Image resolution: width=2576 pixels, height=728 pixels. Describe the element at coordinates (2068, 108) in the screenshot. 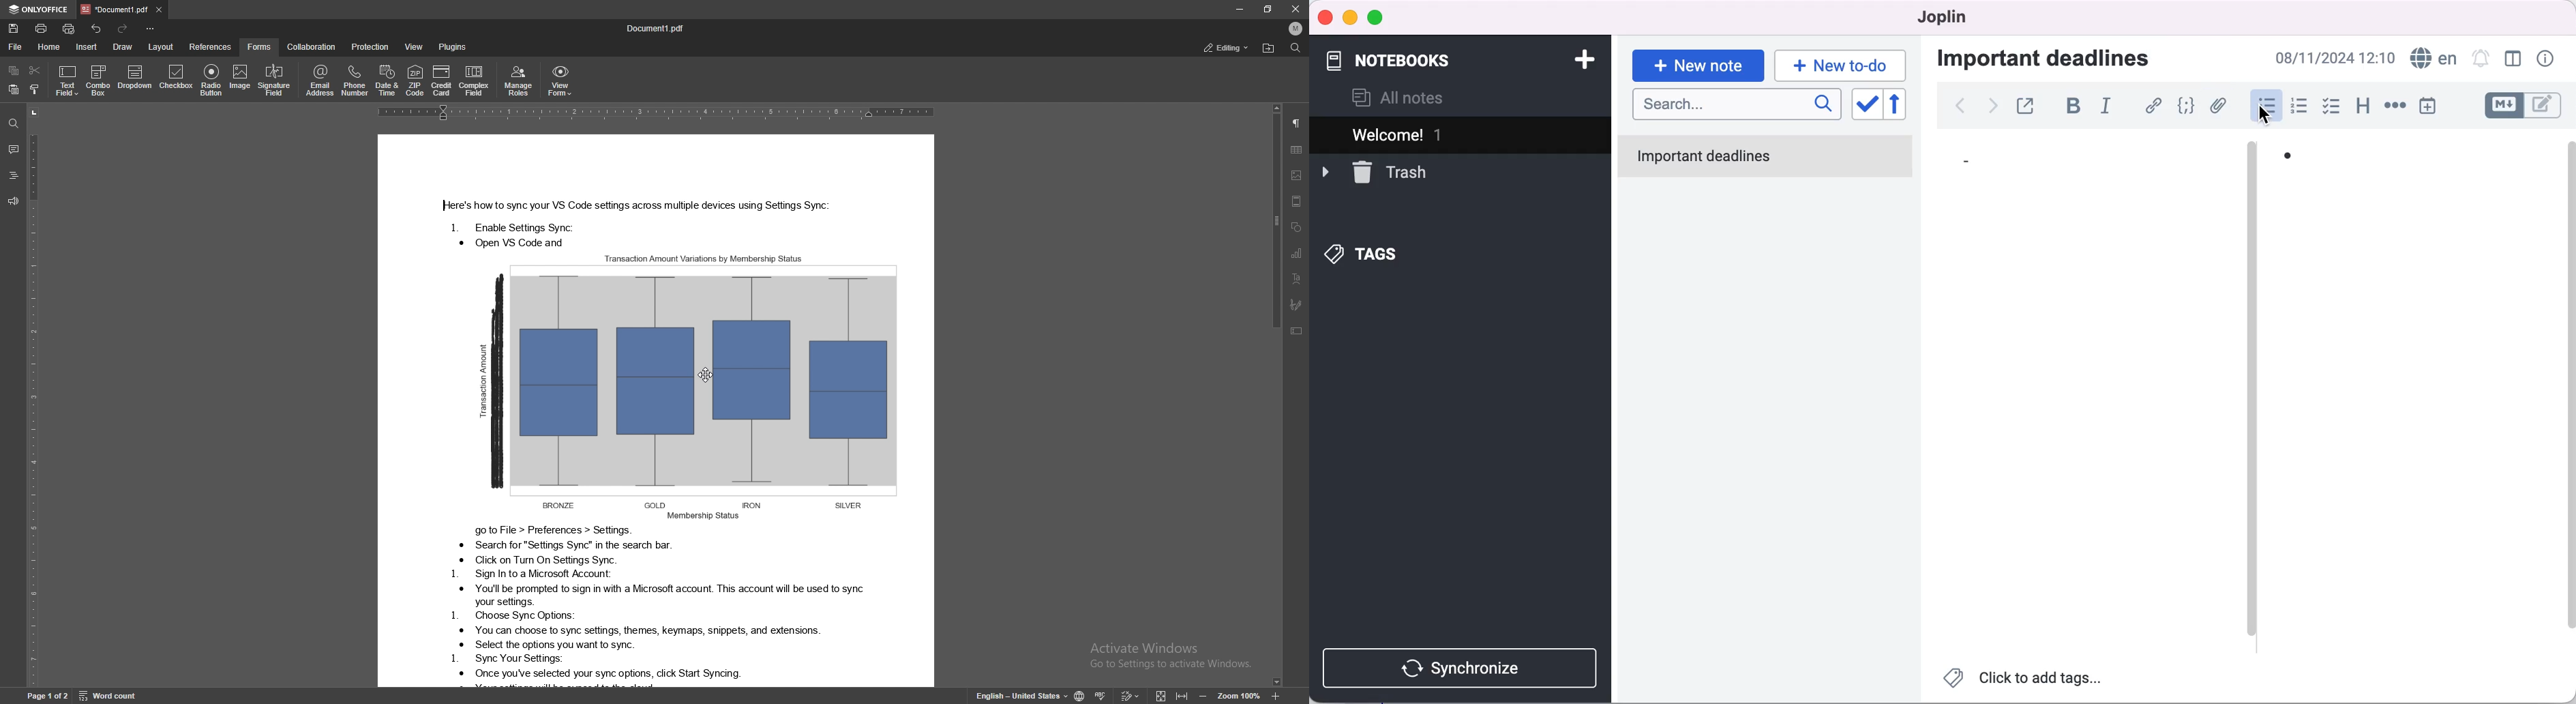

I see `bold` at that location.